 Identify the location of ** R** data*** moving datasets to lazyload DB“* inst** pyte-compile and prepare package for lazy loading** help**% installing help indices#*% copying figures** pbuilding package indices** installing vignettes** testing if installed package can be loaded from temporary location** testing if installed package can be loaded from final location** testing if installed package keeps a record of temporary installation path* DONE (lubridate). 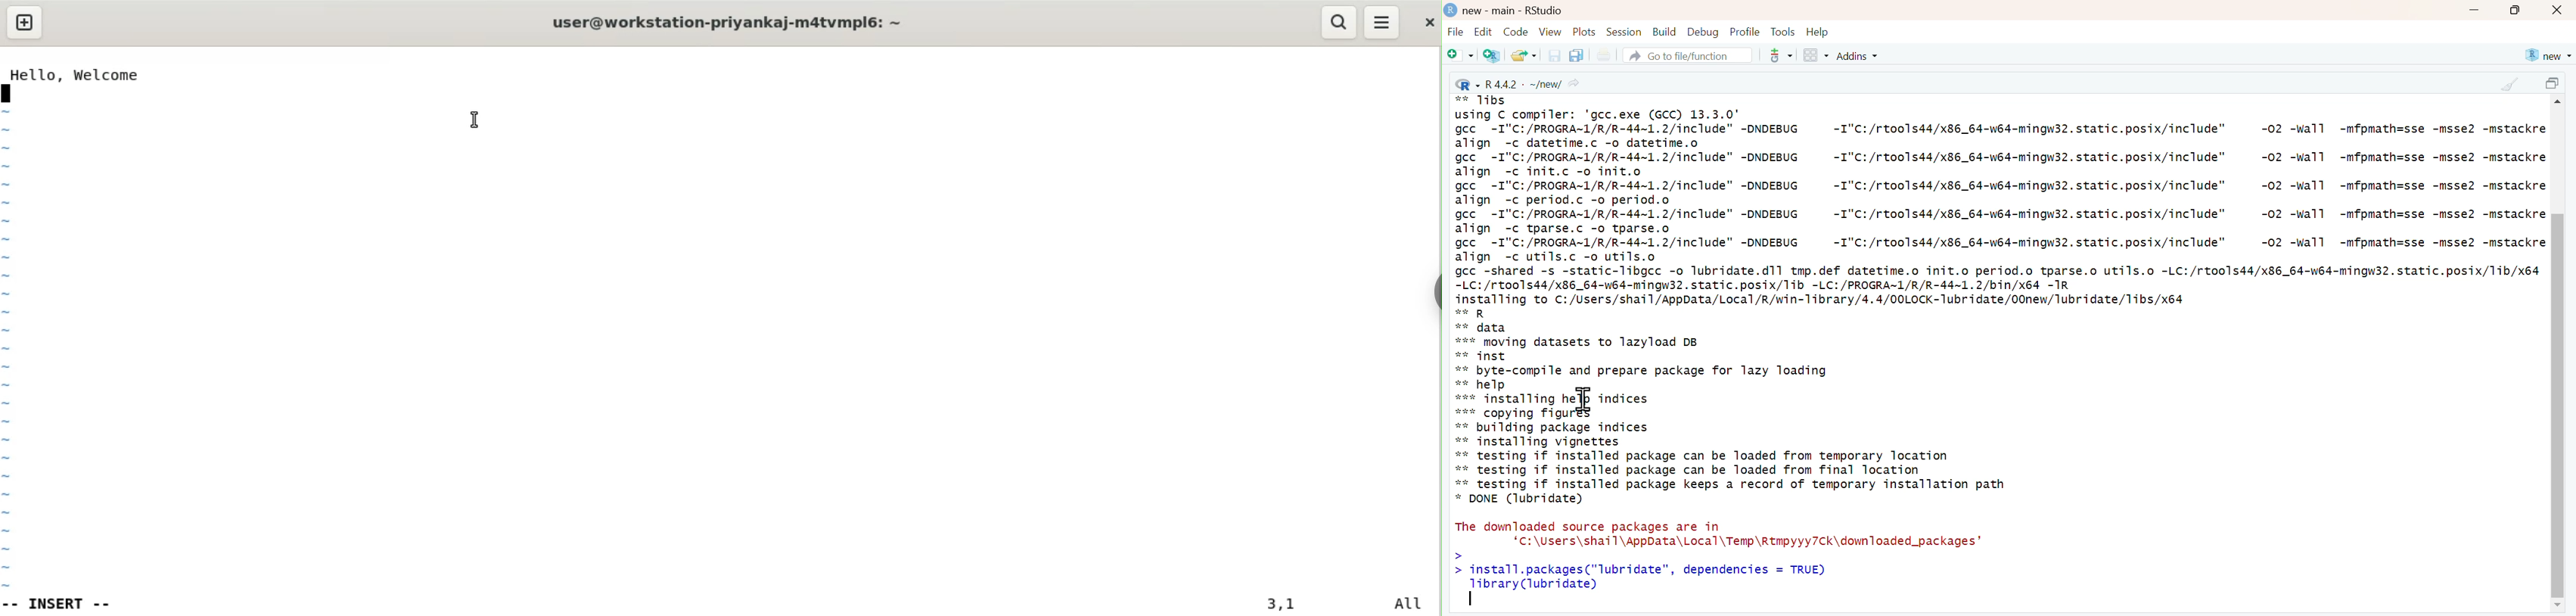
(1730, 406).